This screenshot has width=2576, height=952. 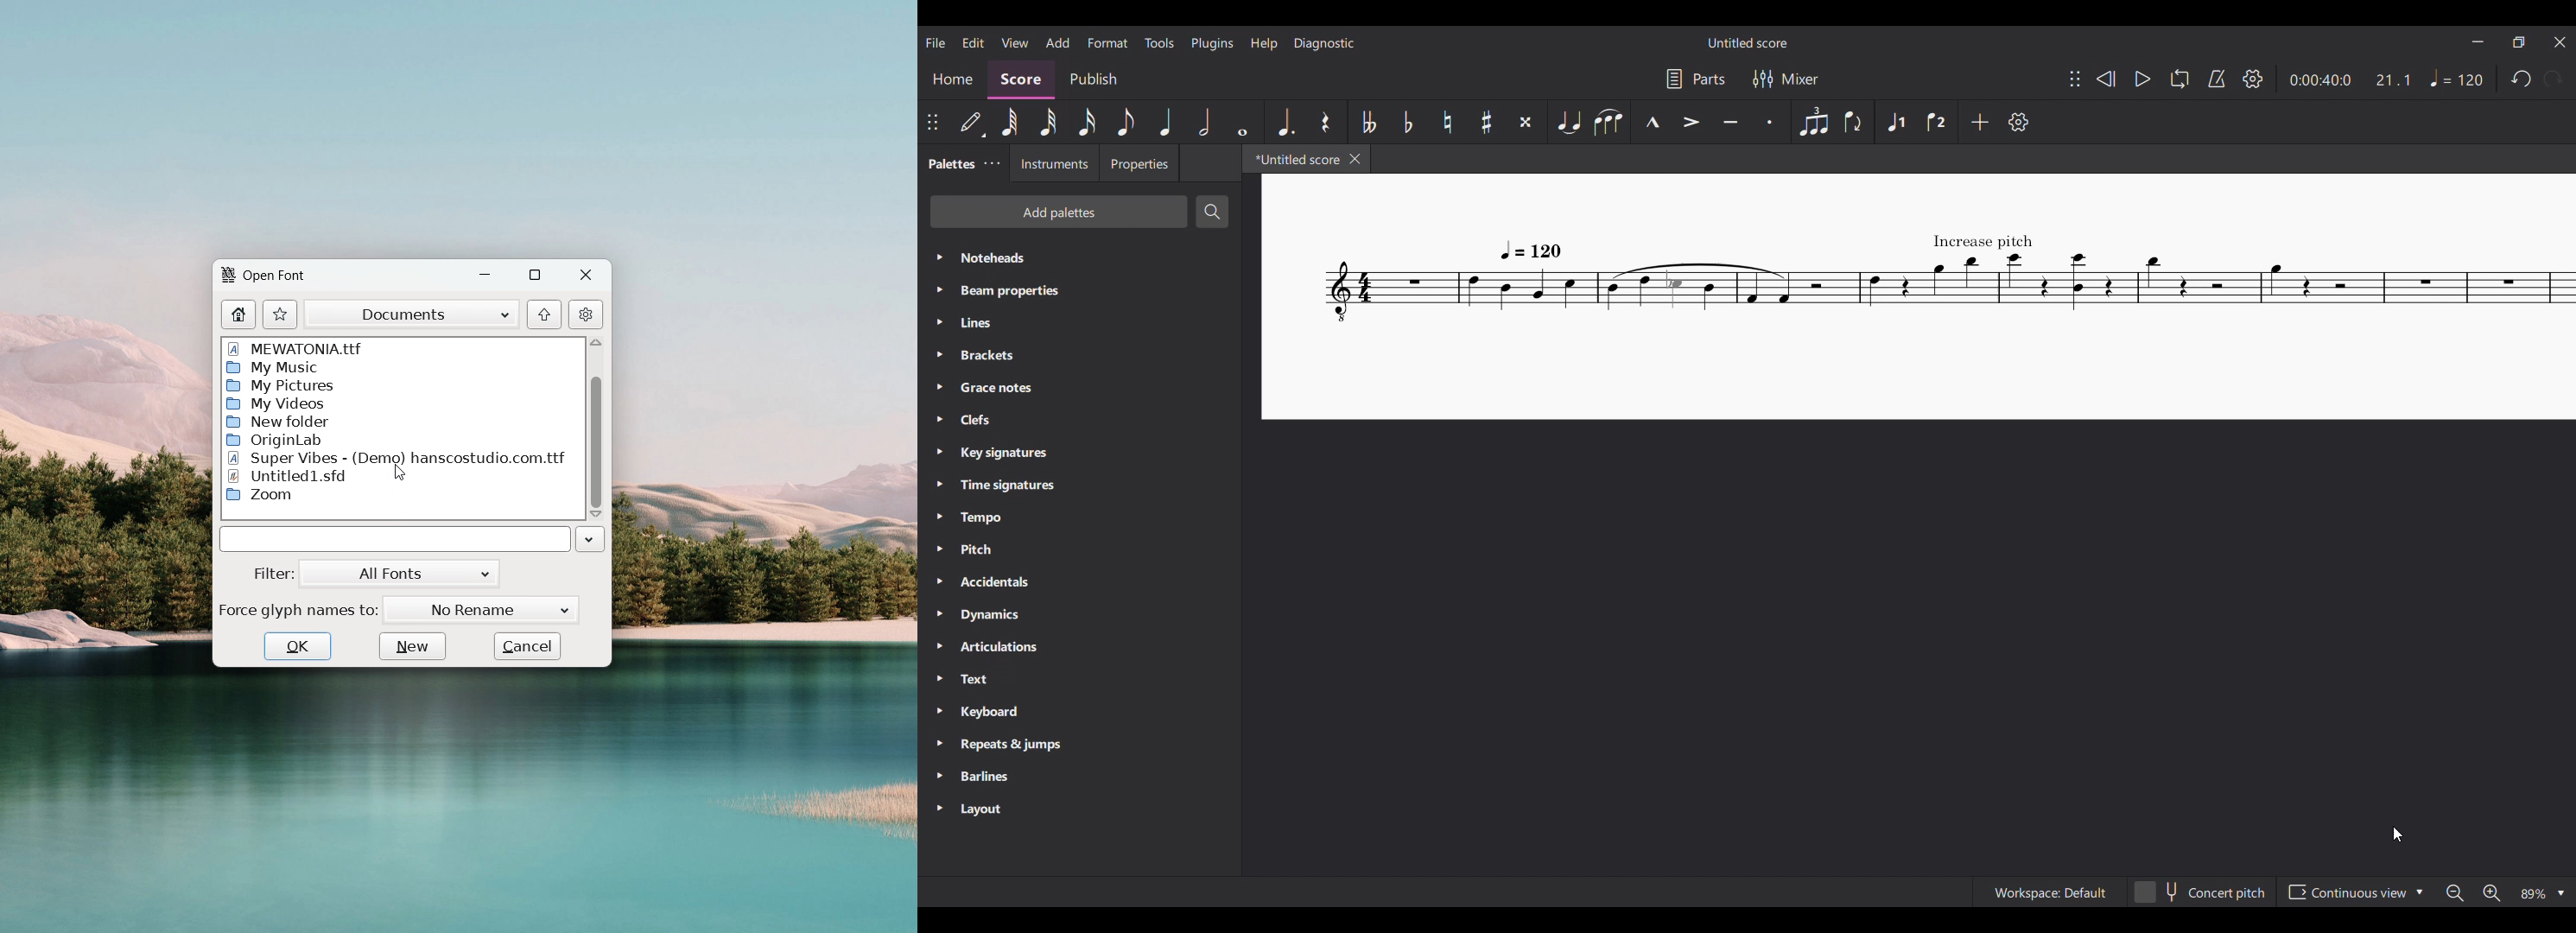 I want to click on Augmentation dot, so click(x=1282, y=122).